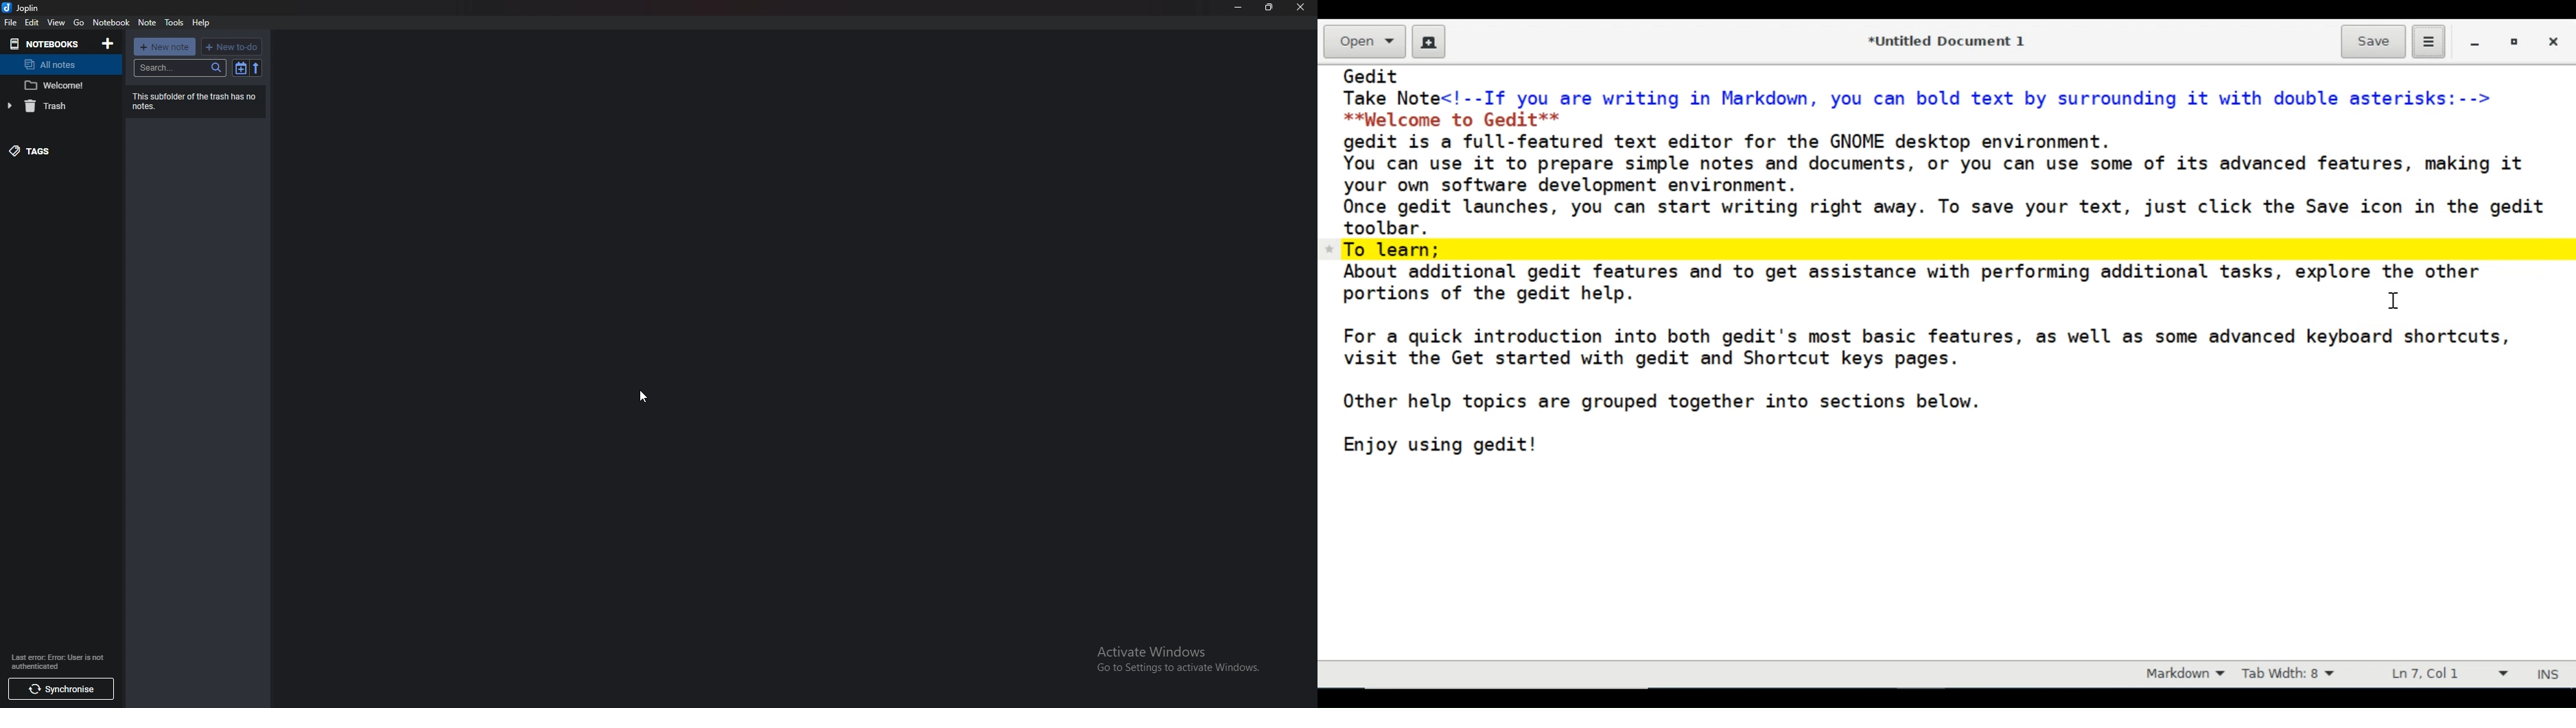 This screenshot has height=728, width=2576. I want to click on file, so click(10, 23).